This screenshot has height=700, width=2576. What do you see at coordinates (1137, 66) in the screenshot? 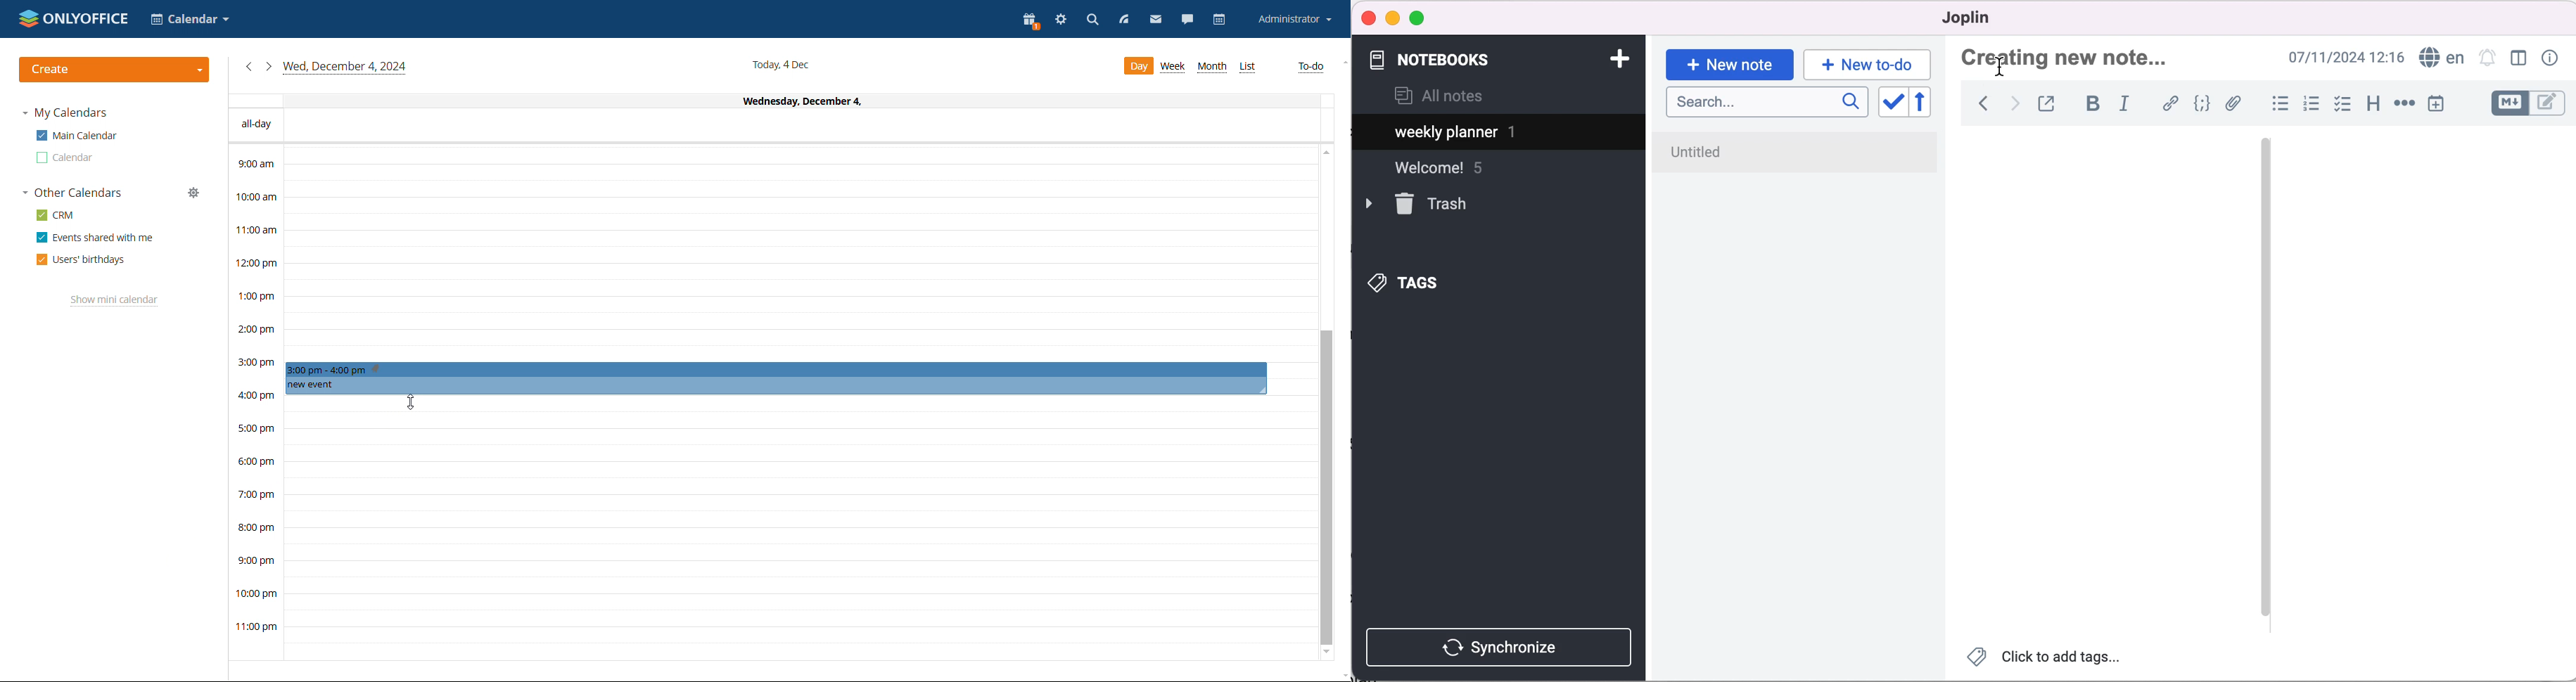
I see `day view` at bounding box center [1137, 66].